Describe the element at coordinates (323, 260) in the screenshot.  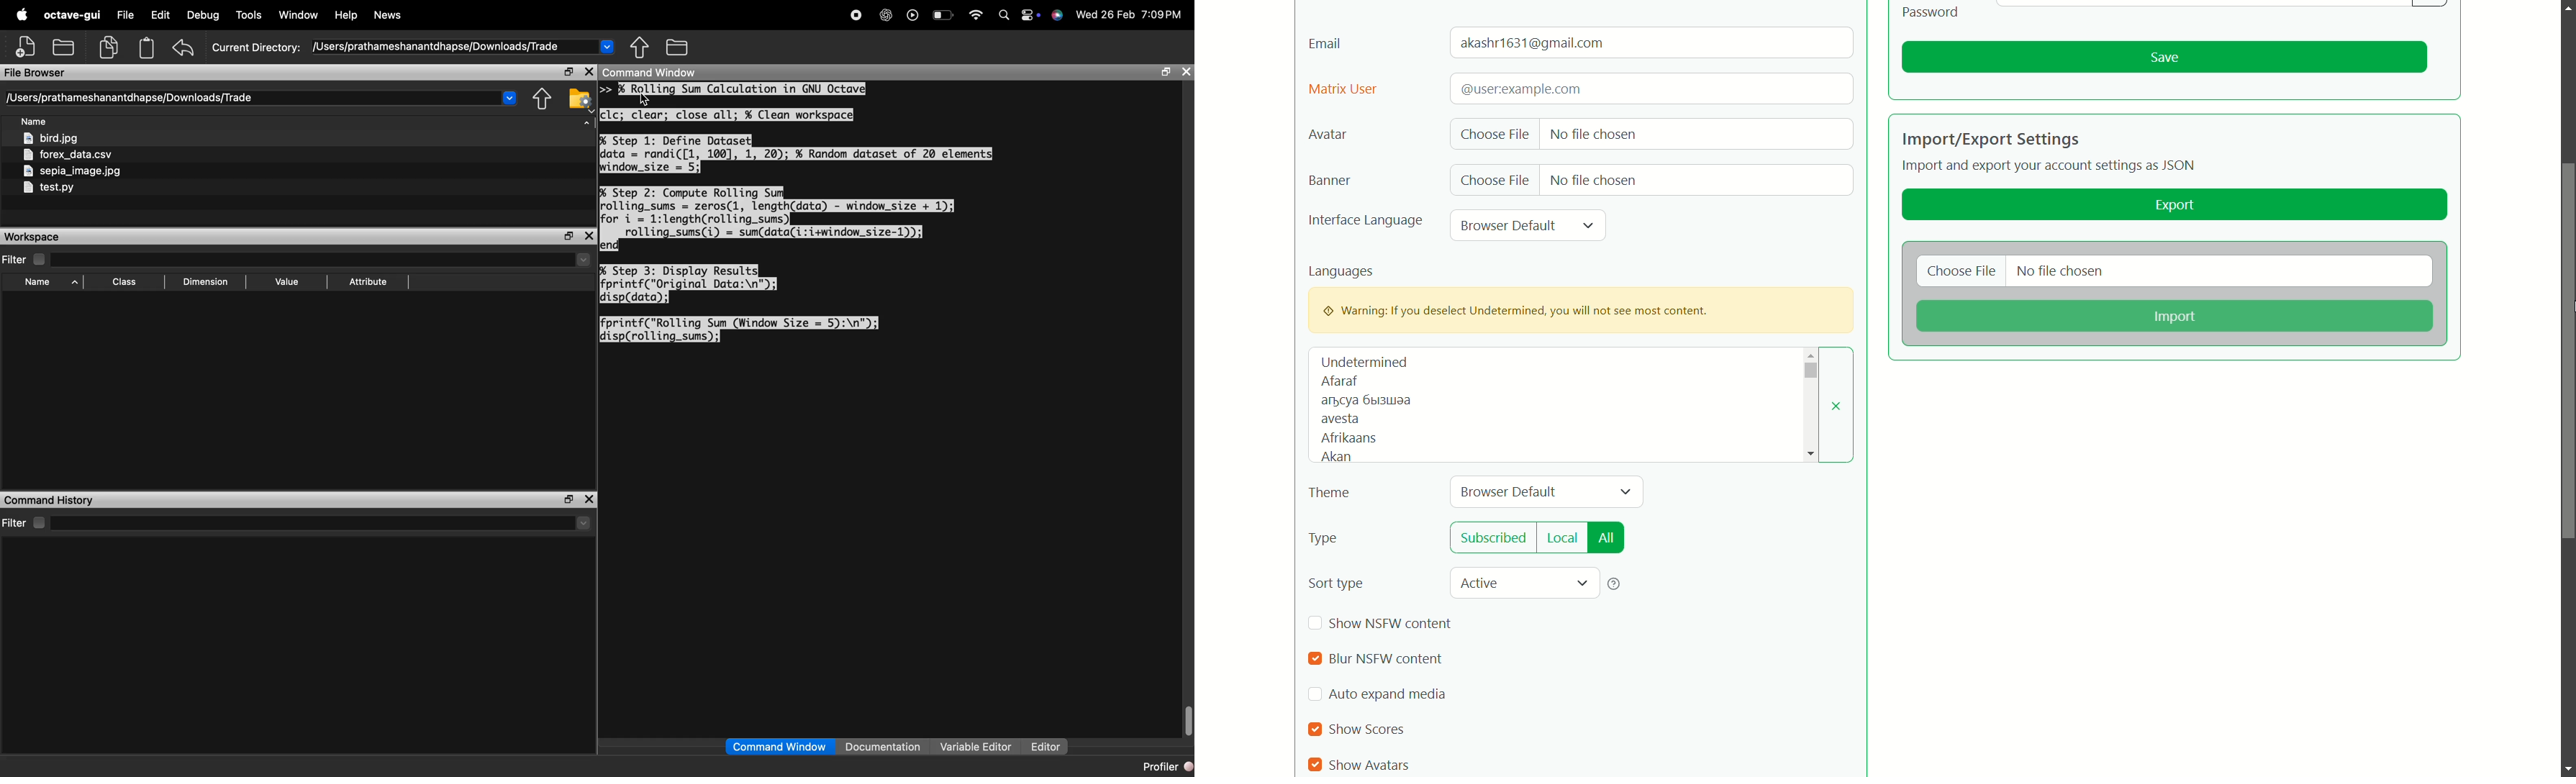
I see `select directory ` at that location.